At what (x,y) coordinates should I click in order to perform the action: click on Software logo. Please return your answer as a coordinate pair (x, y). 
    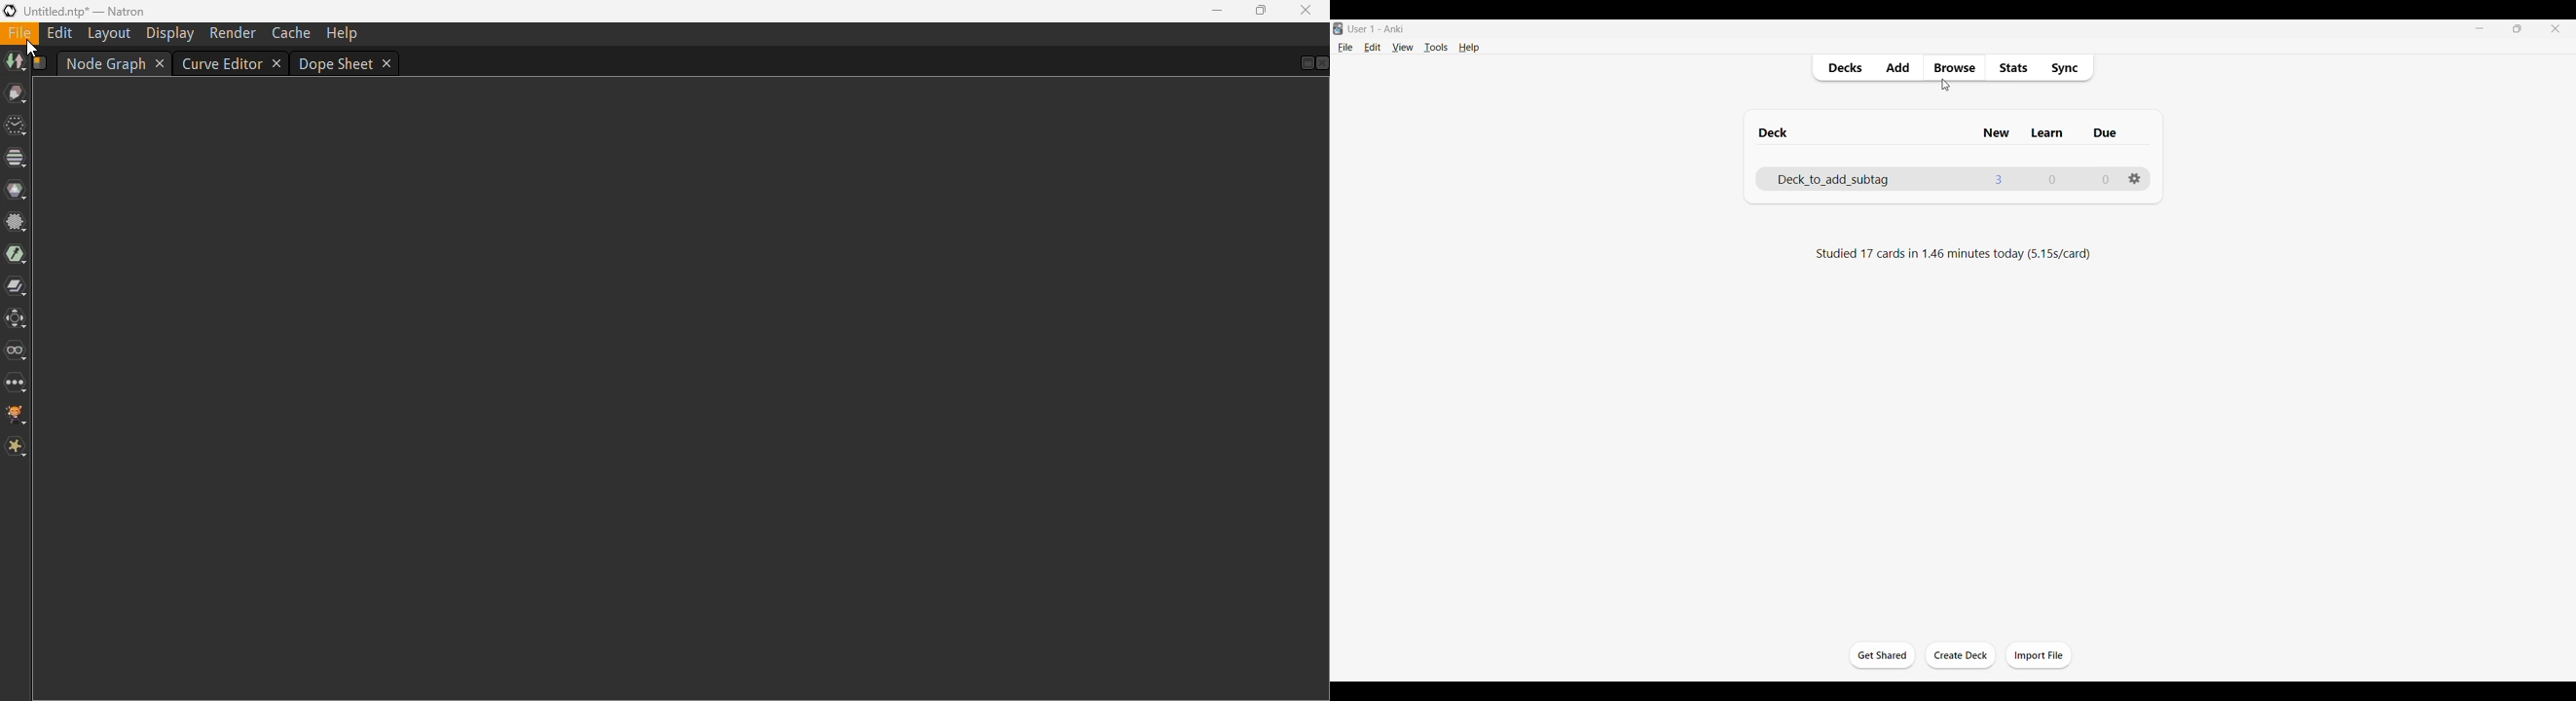
    Looking at the image, I should click on (1339, 29).